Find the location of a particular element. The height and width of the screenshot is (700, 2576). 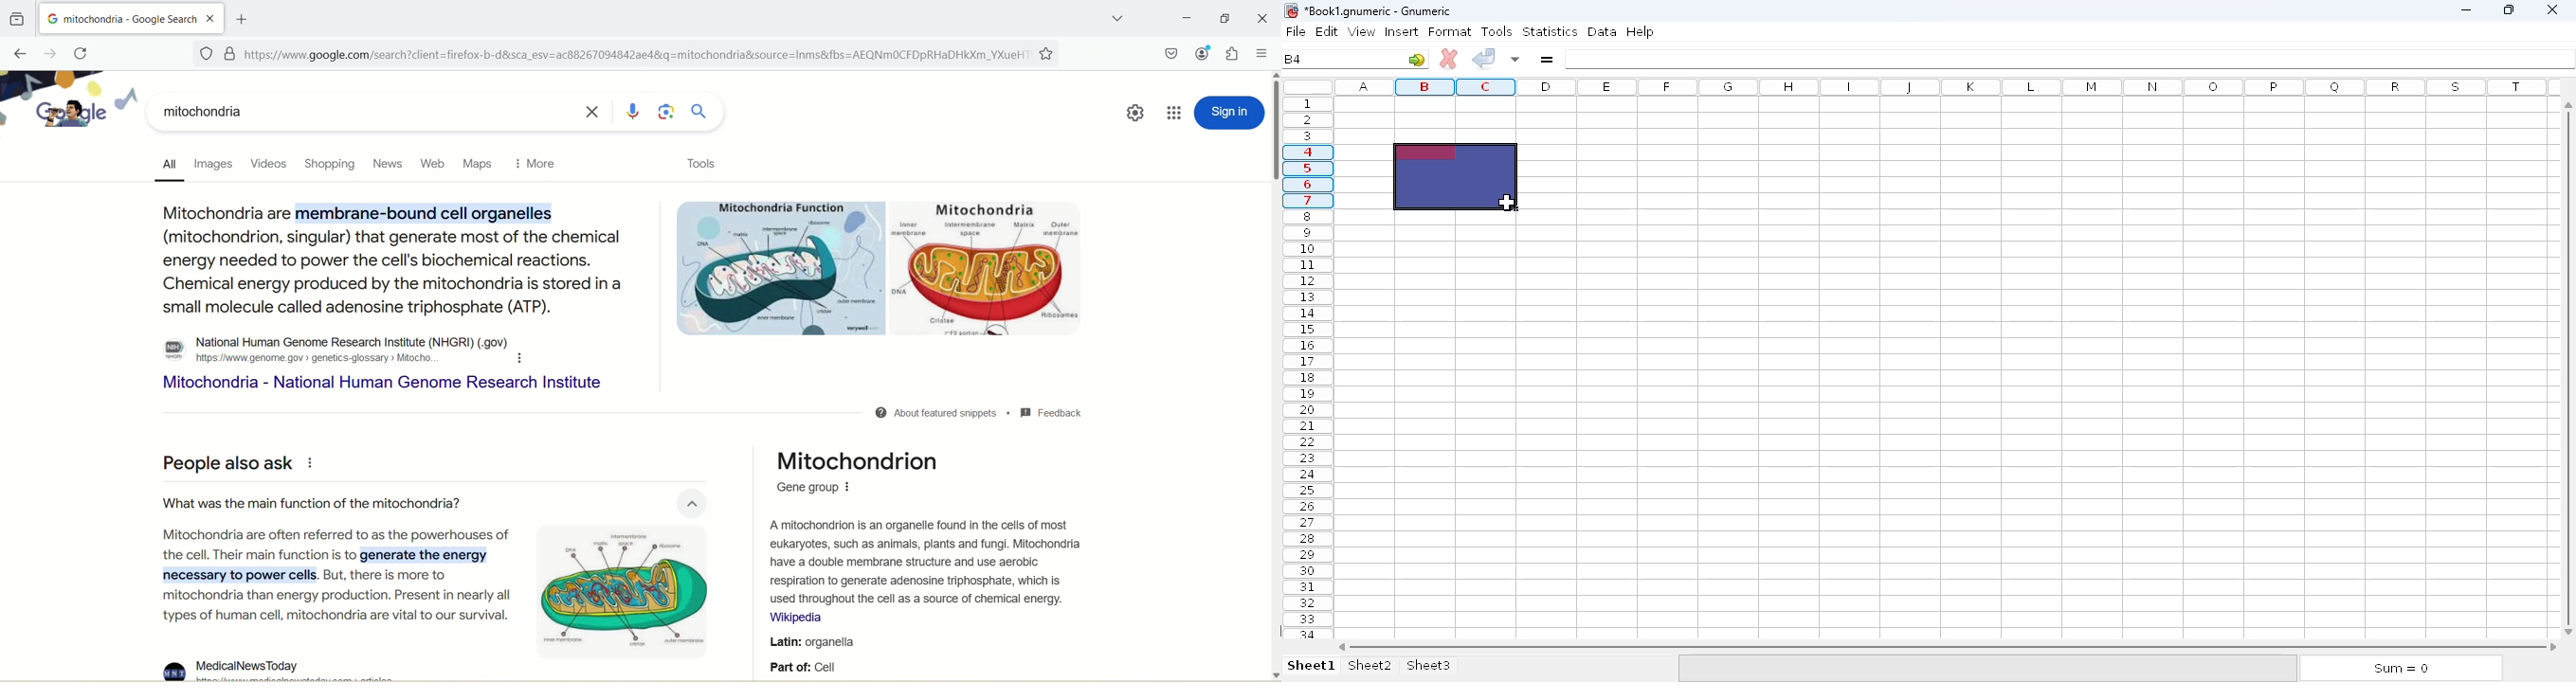

minimize is located at coordinates (2466, 10).